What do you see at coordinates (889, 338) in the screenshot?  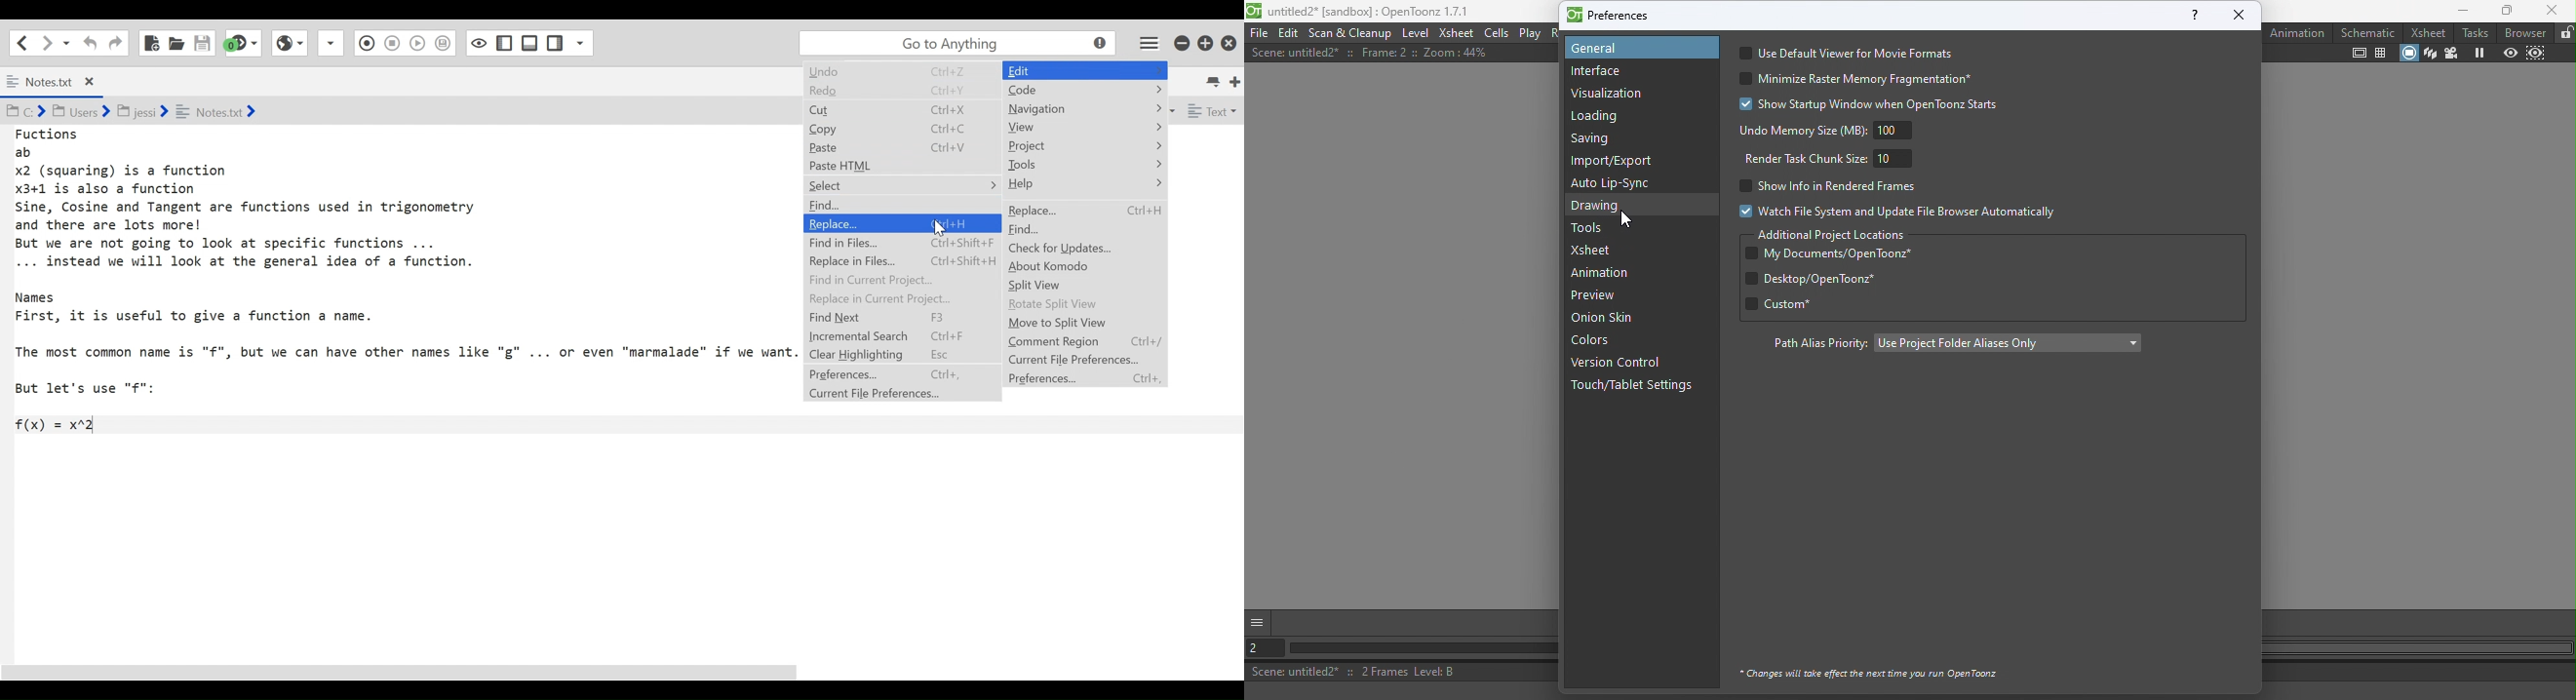 I see `Incremental Search` at bounding box center [889, 338].